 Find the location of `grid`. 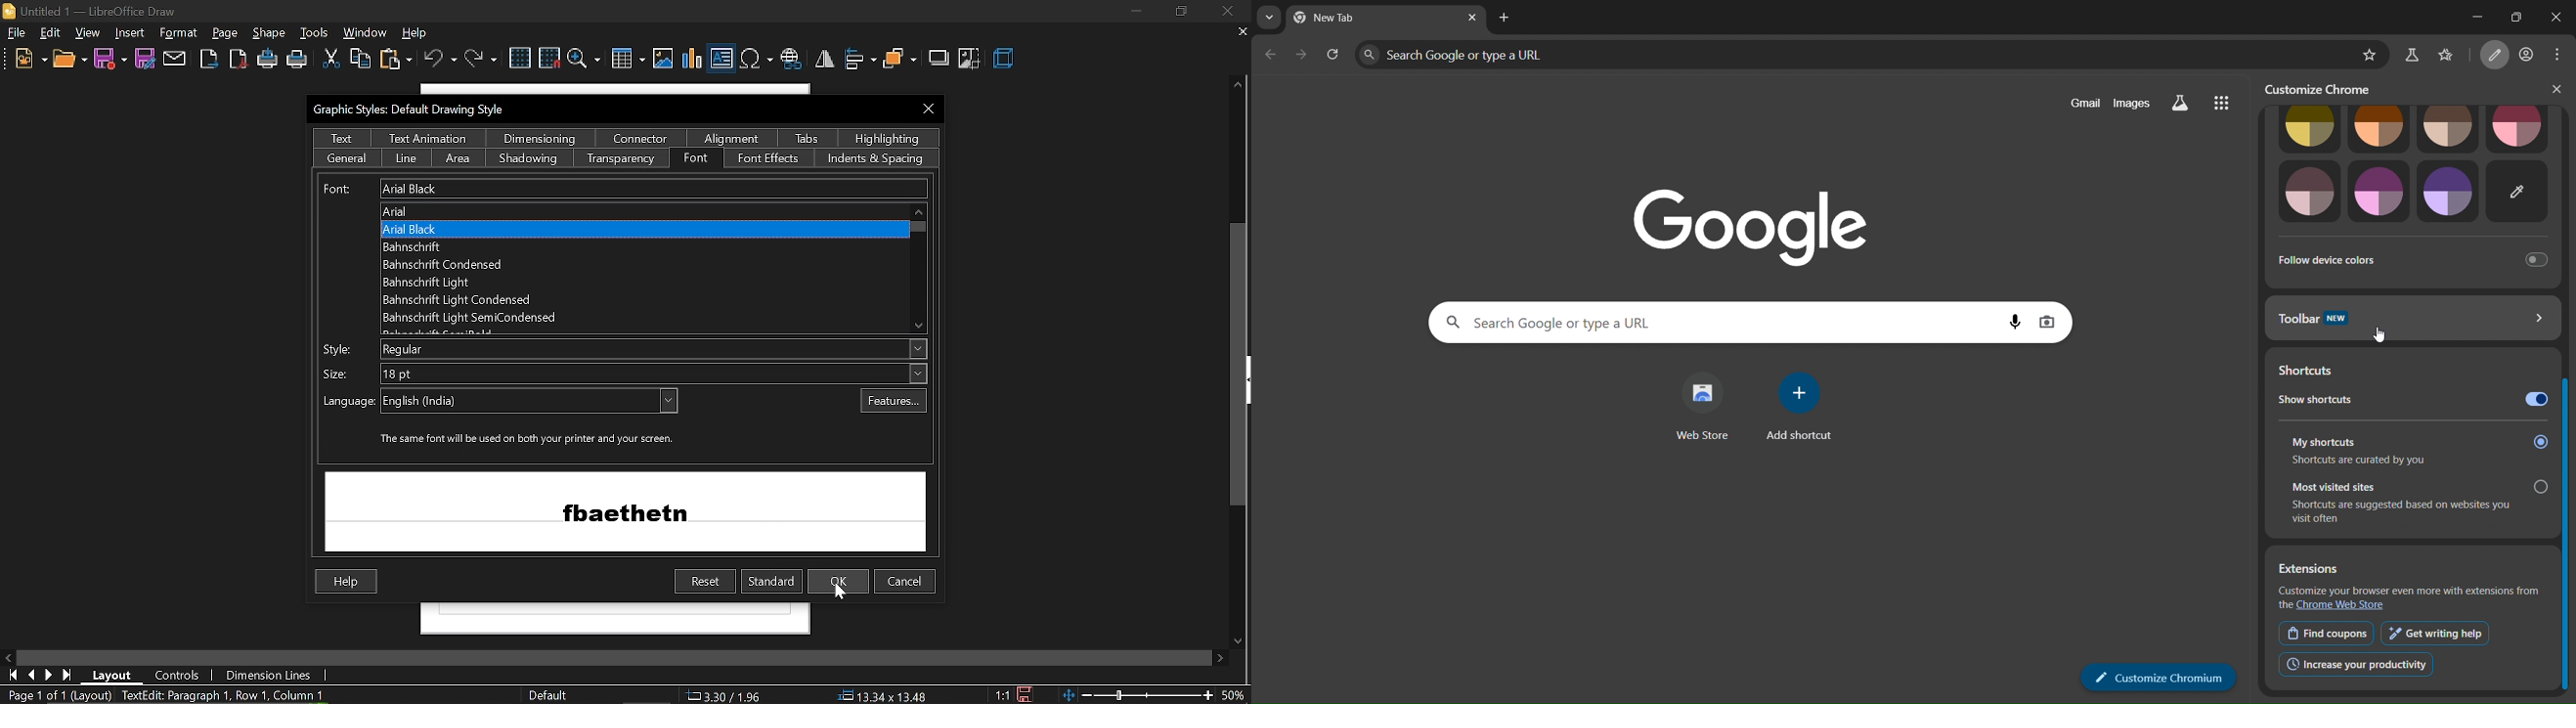

grid is located at coordinates (519, 59).